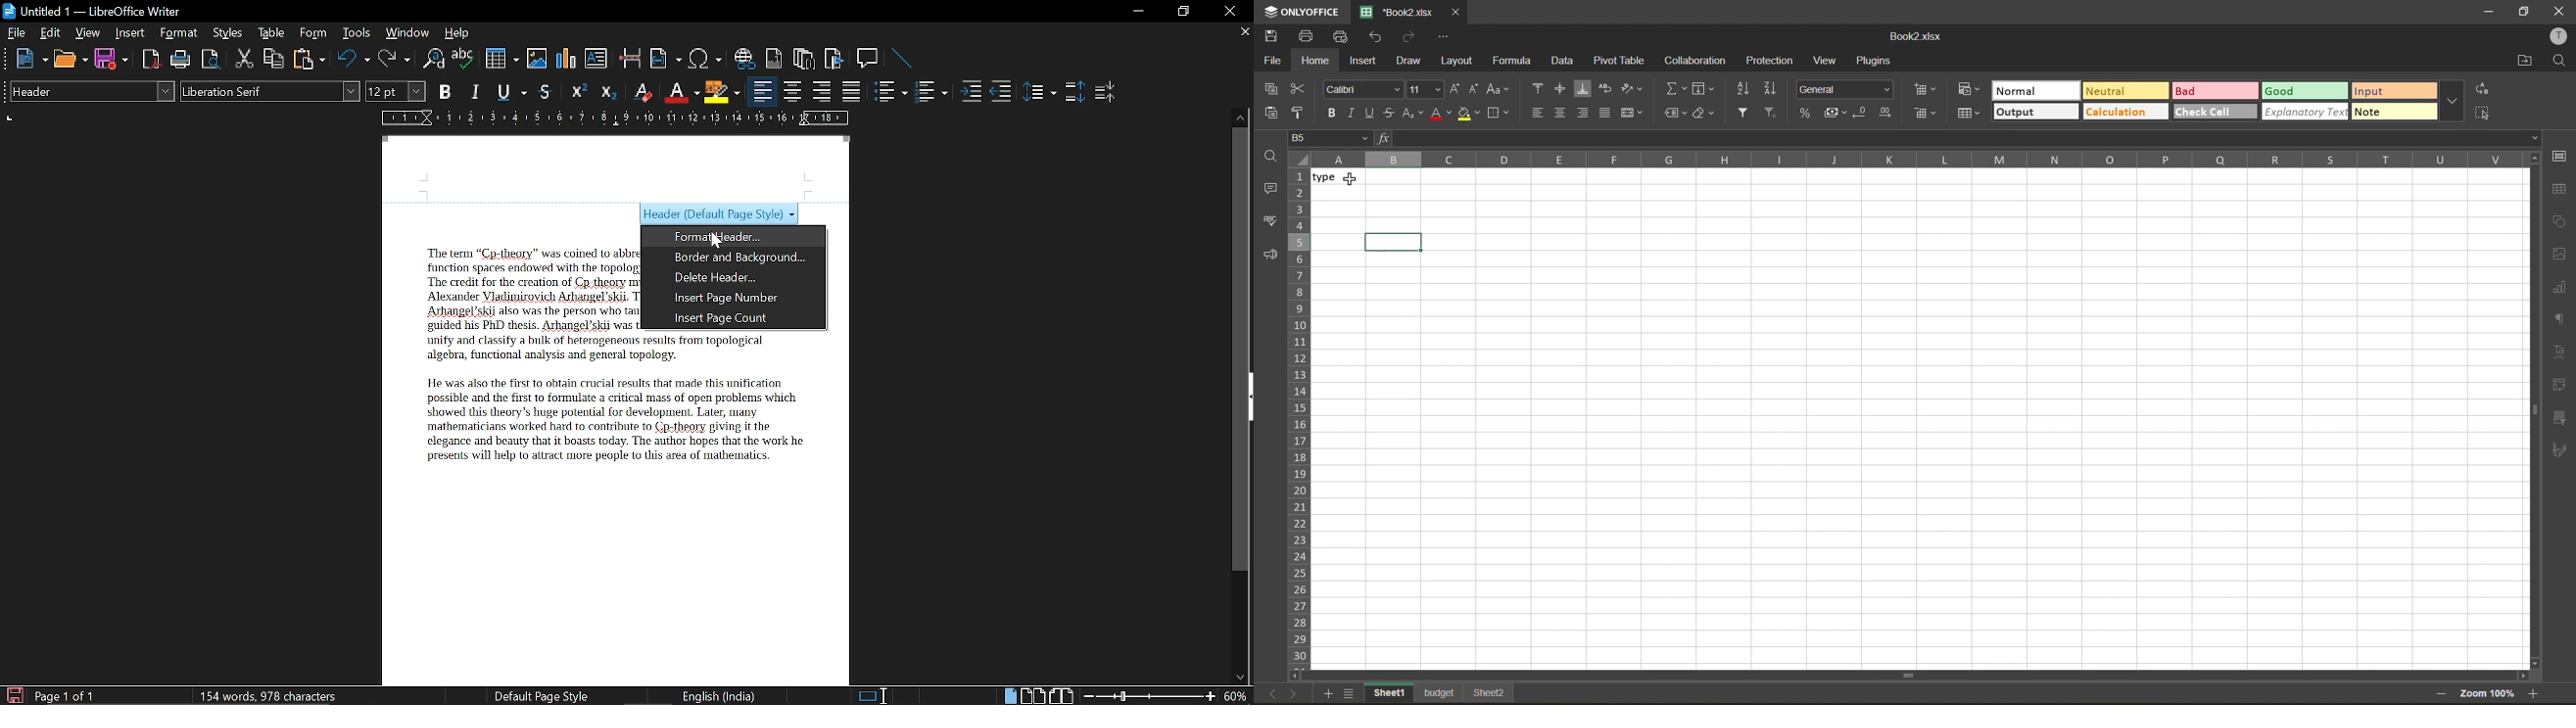  I want to click on Single page view, so click(1010, 695).